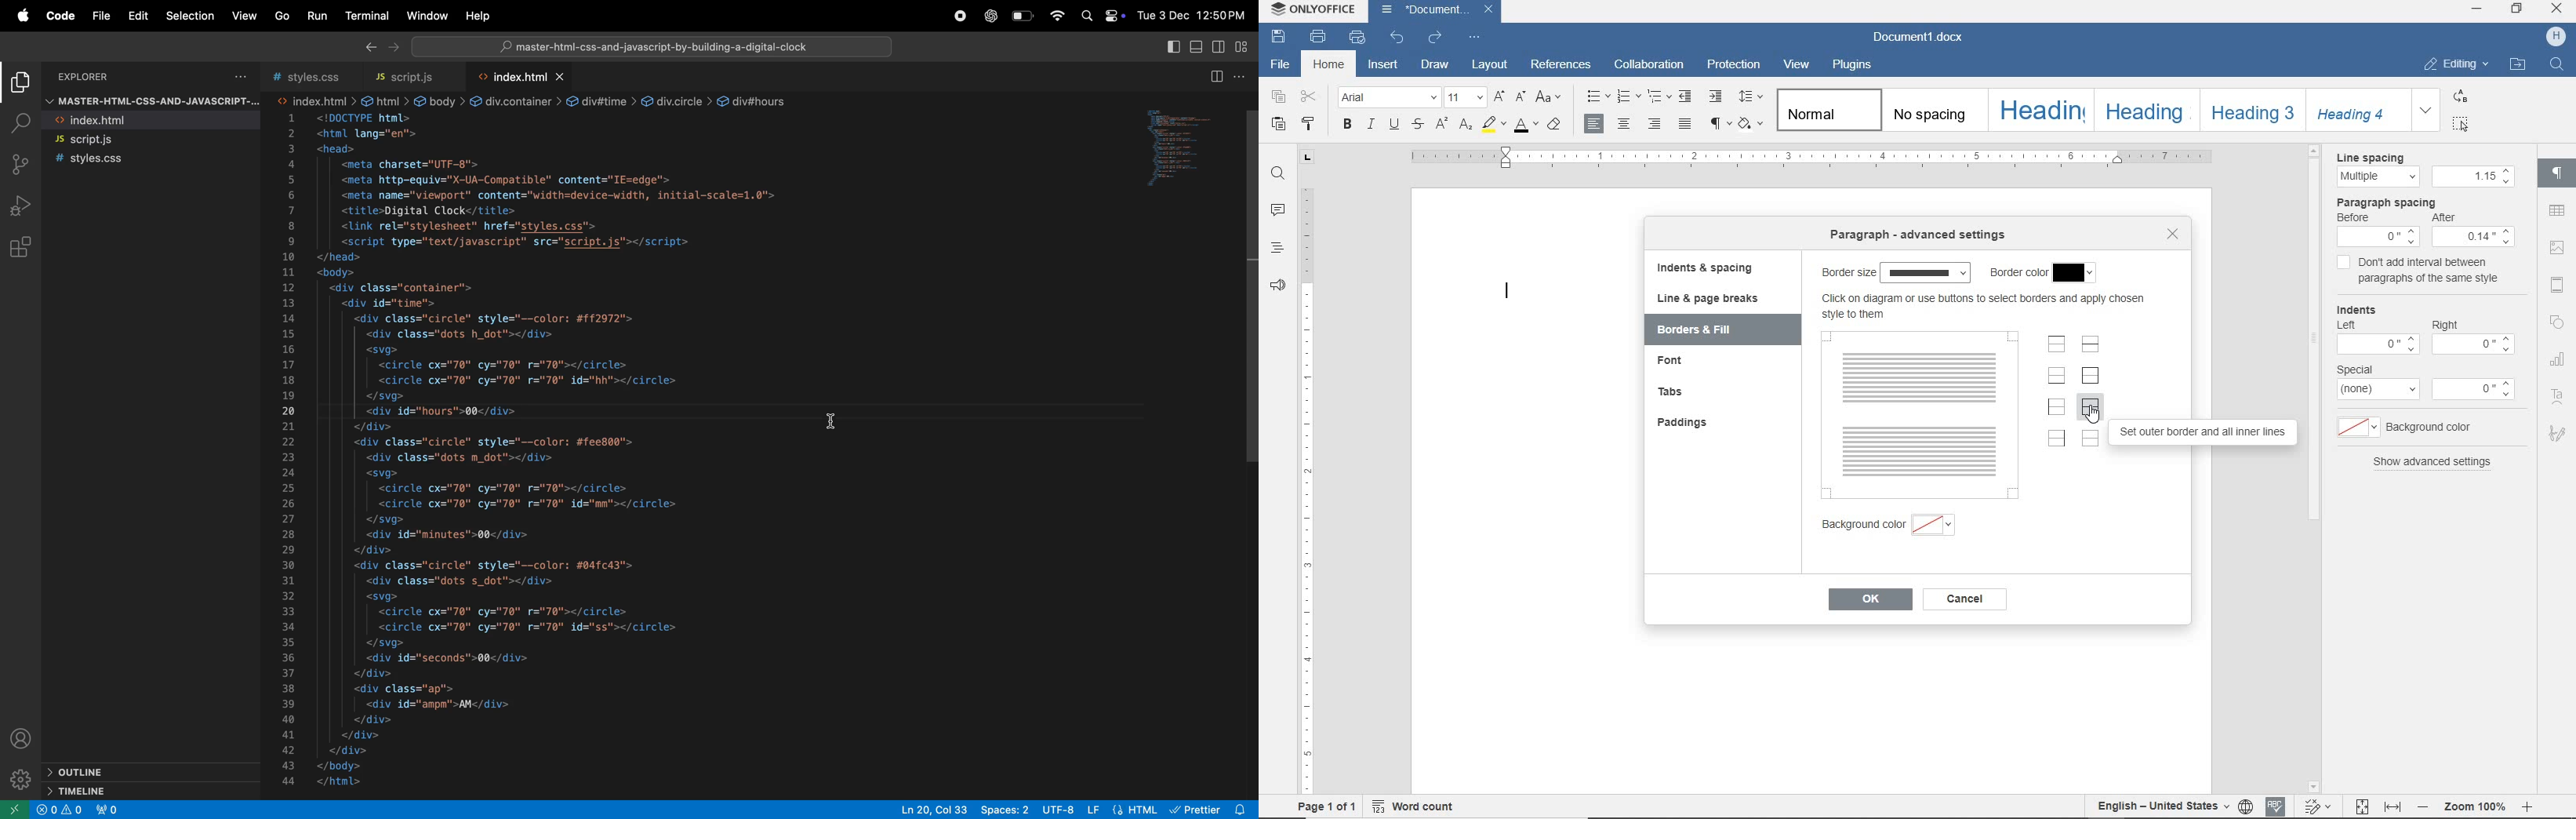  I want to click on headings, so click(1277, 247).